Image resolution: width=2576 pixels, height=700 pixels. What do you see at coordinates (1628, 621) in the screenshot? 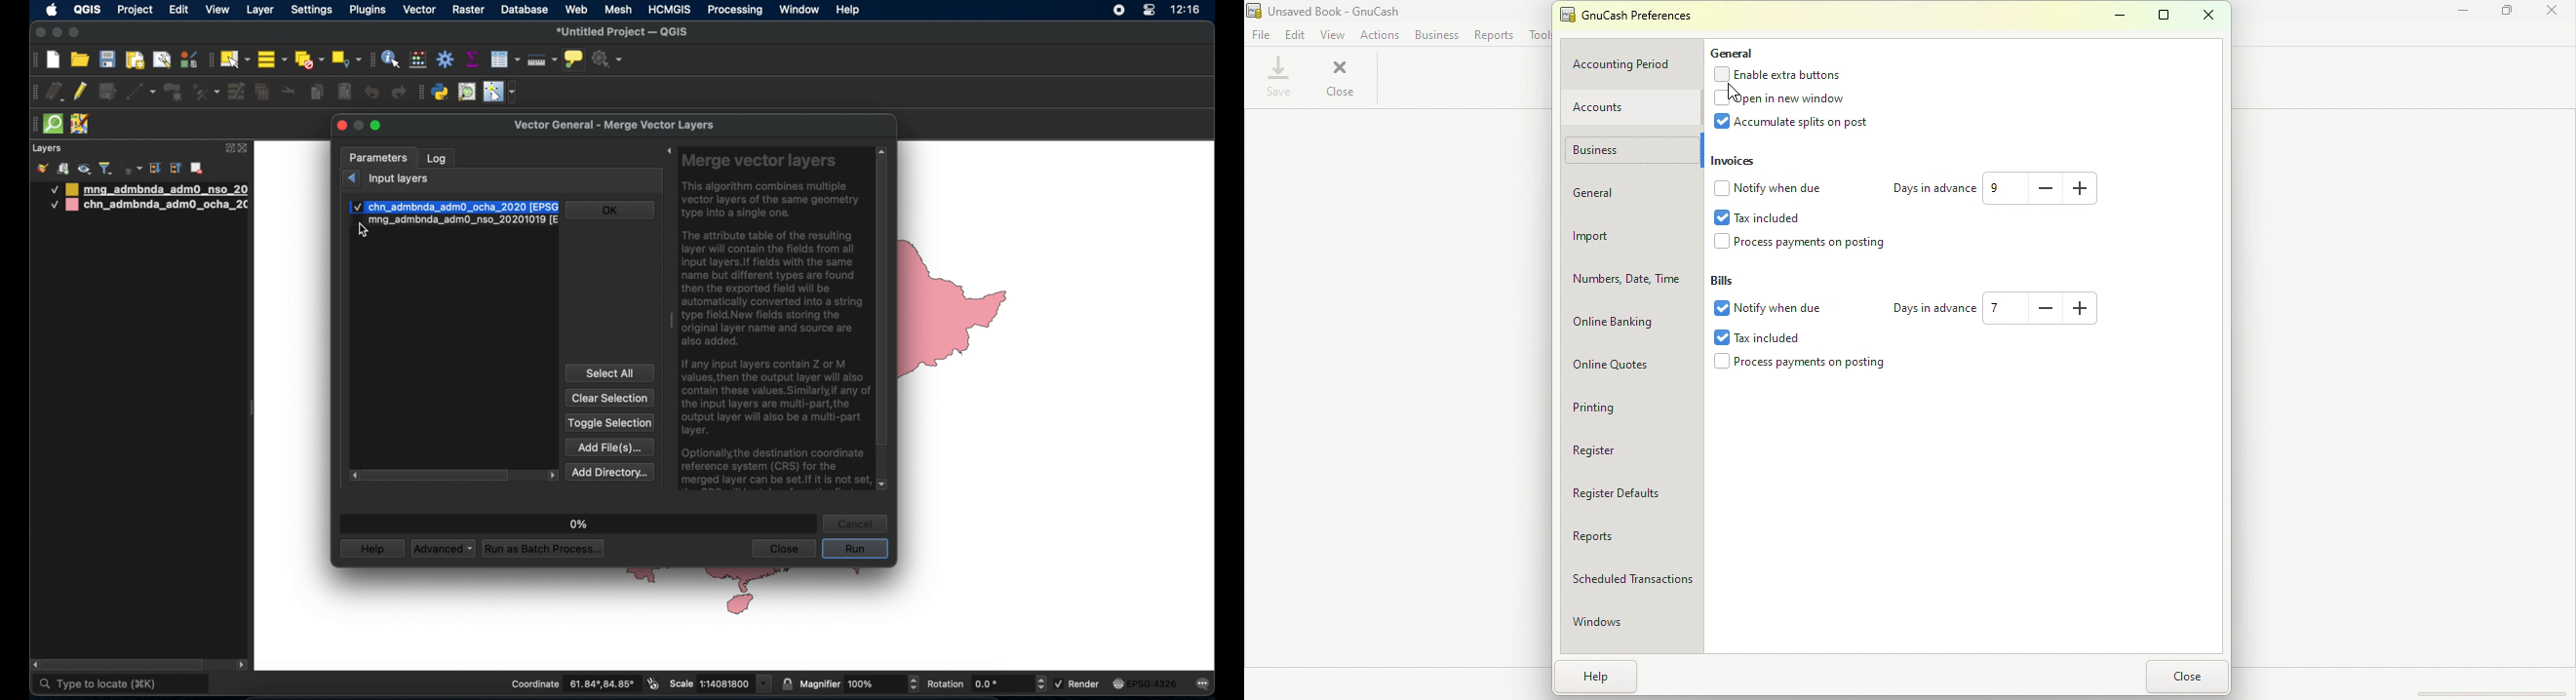
I see `Windows` at bounding box center [1628, 621].